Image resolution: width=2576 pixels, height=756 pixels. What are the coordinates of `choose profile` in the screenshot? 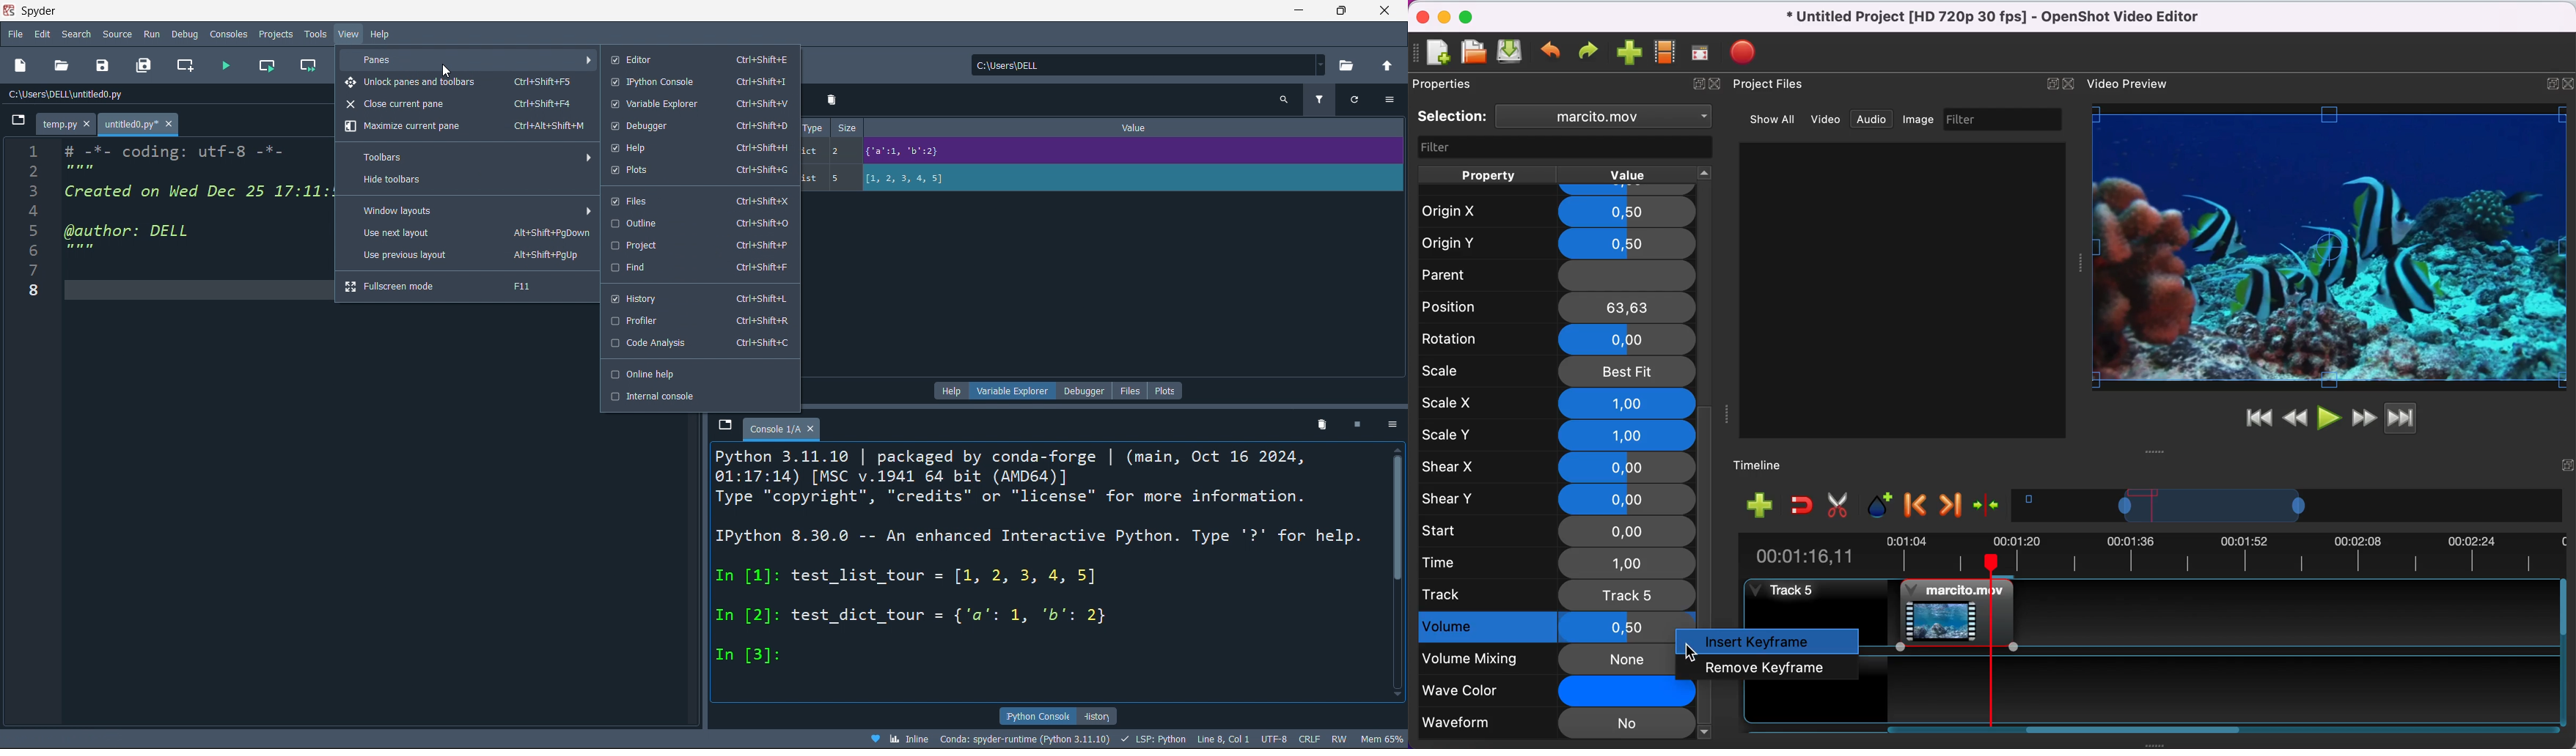 It's located at (1664, 53).